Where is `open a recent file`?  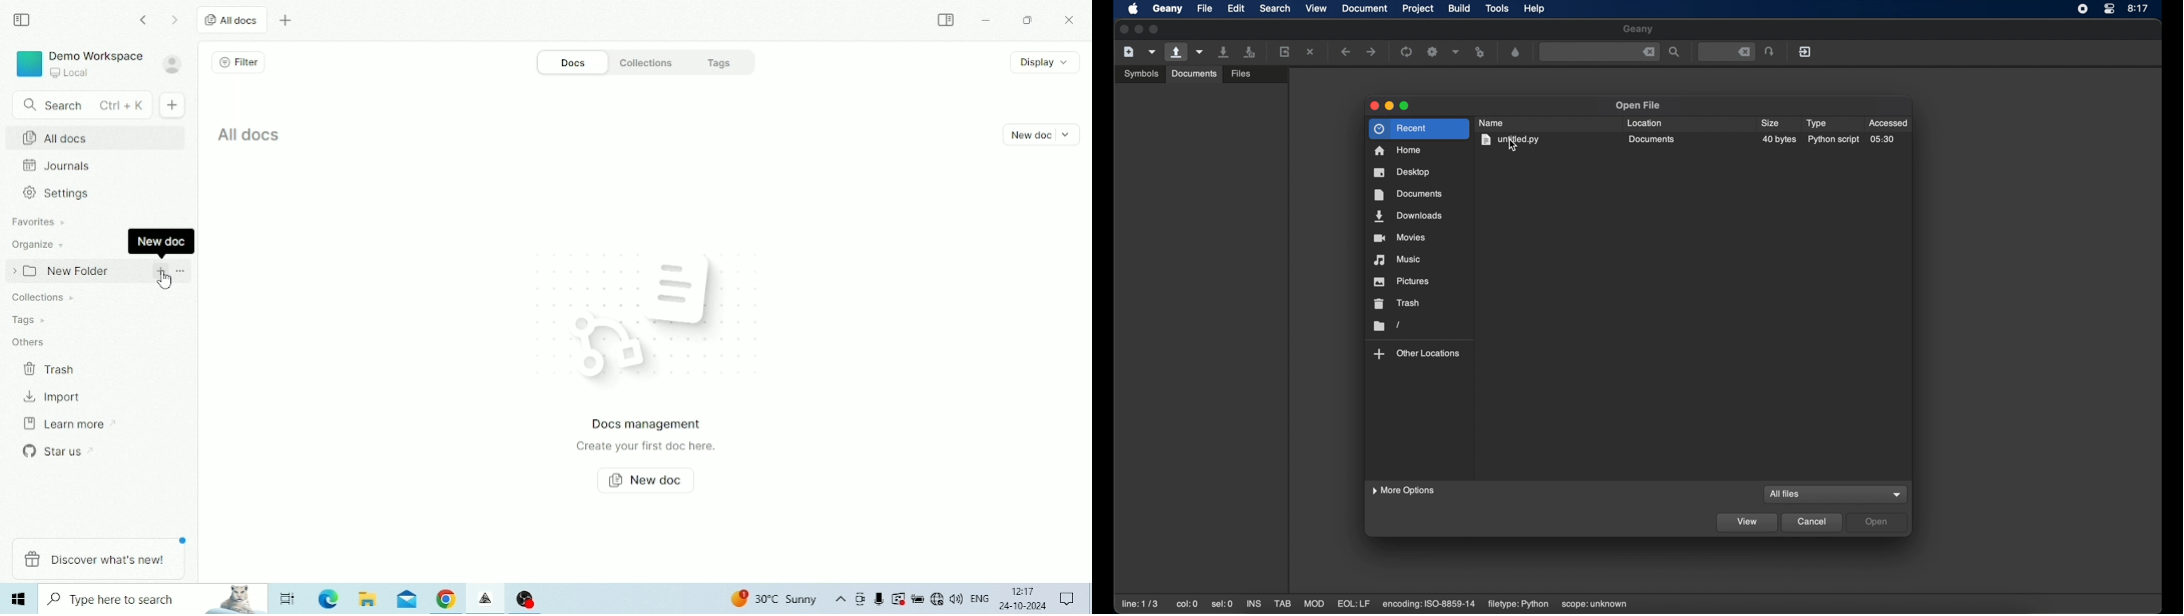 open a recent file is located at coordinates (1200, 52).